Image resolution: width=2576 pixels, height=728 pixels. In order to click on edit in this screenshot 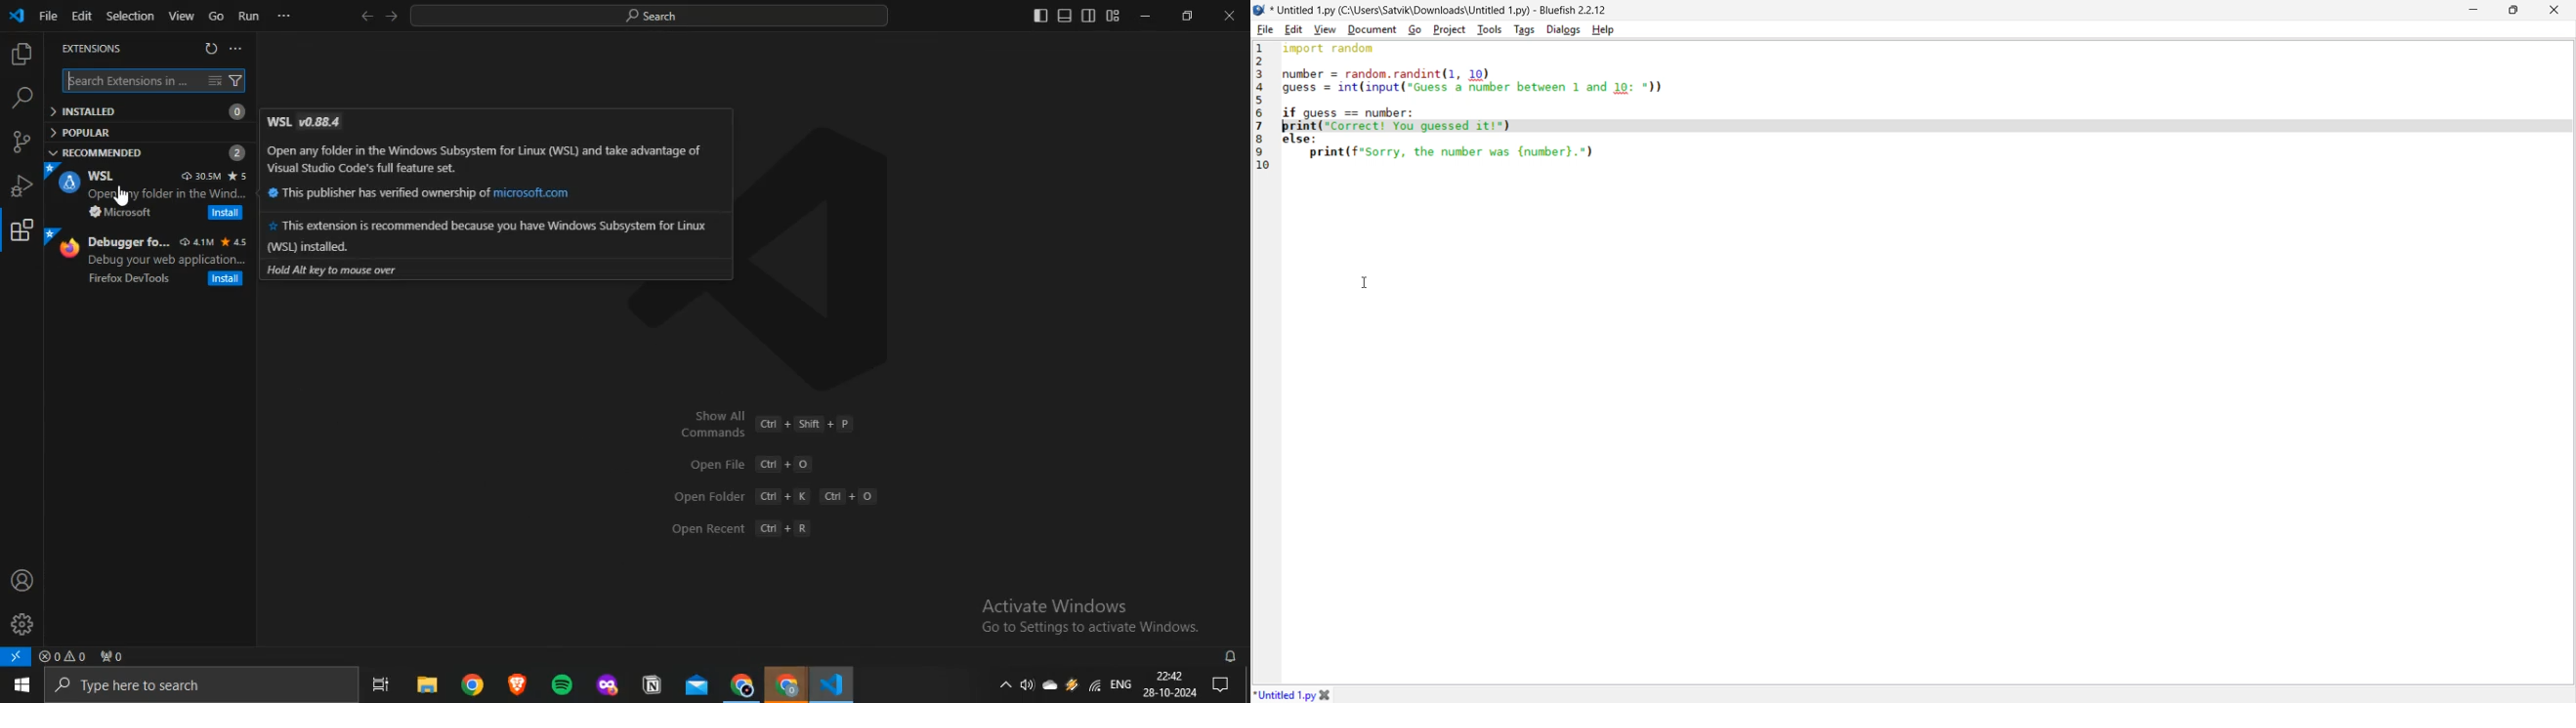, I will do `click(1295, 30)`.